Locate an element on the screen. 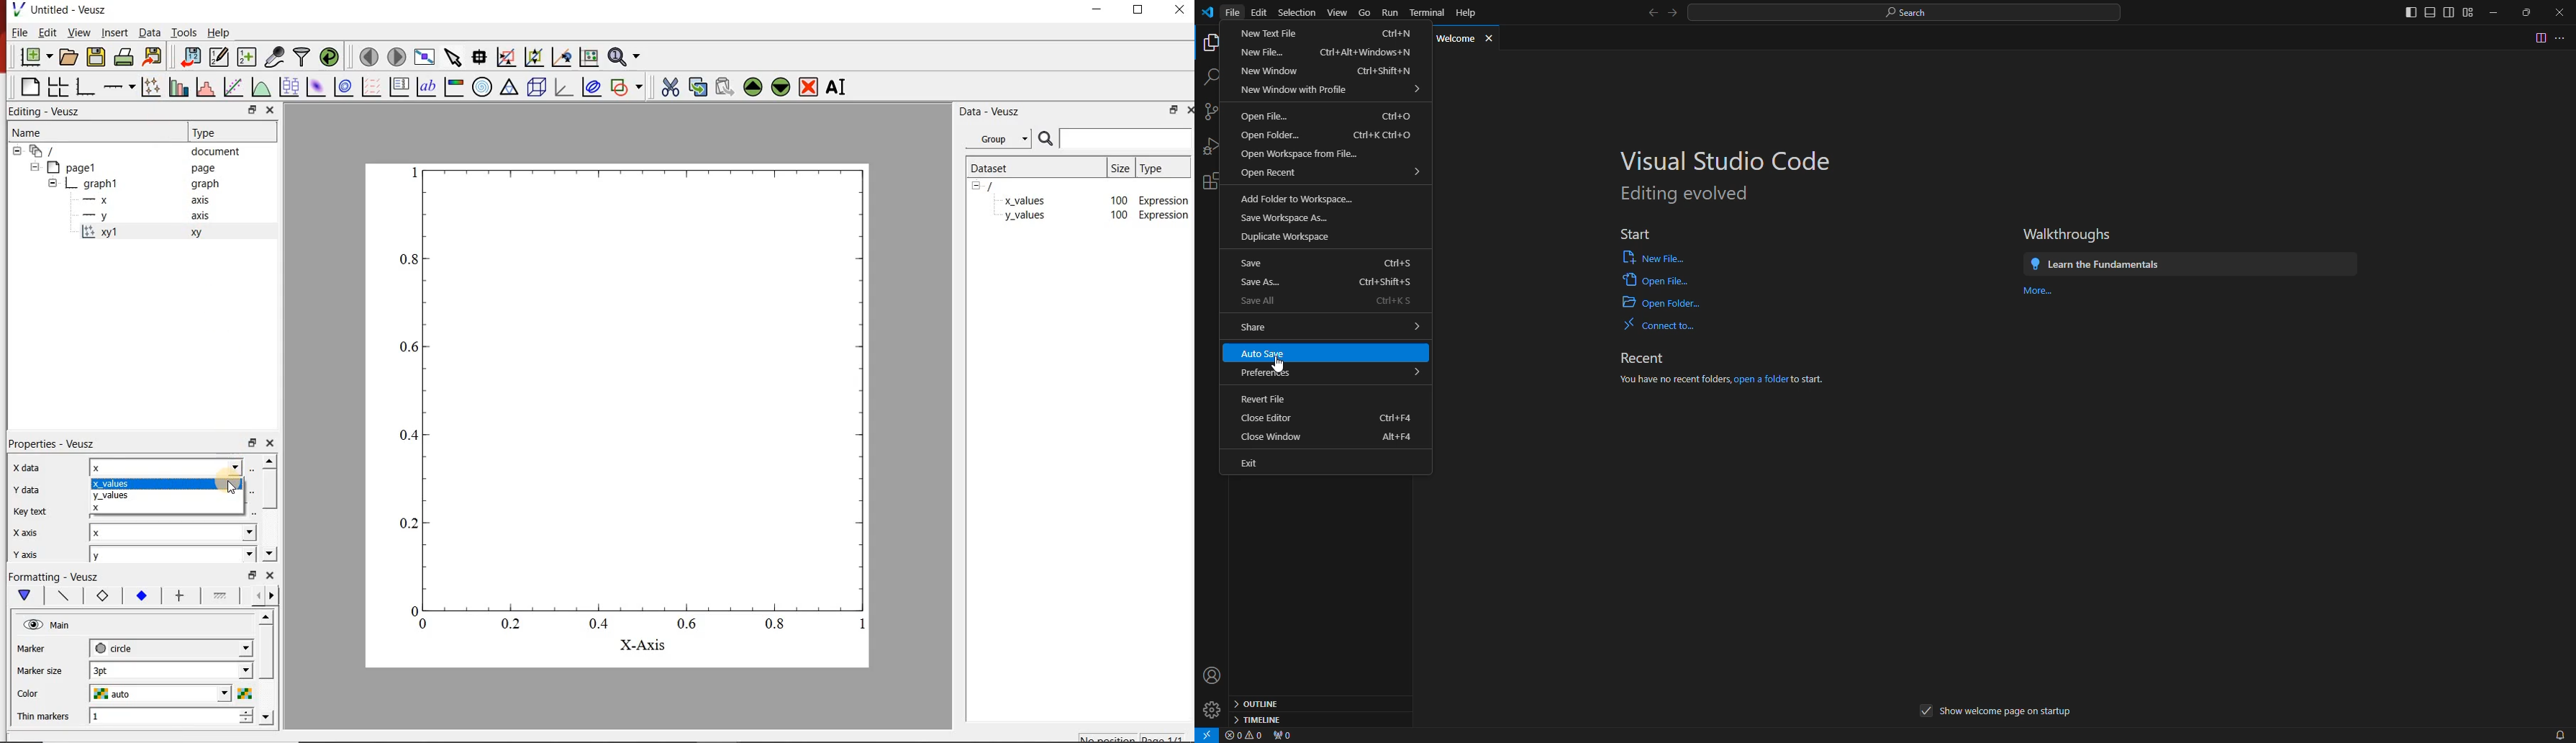 The image size is (2576, 756). close is located at coordinates (1188, 110).